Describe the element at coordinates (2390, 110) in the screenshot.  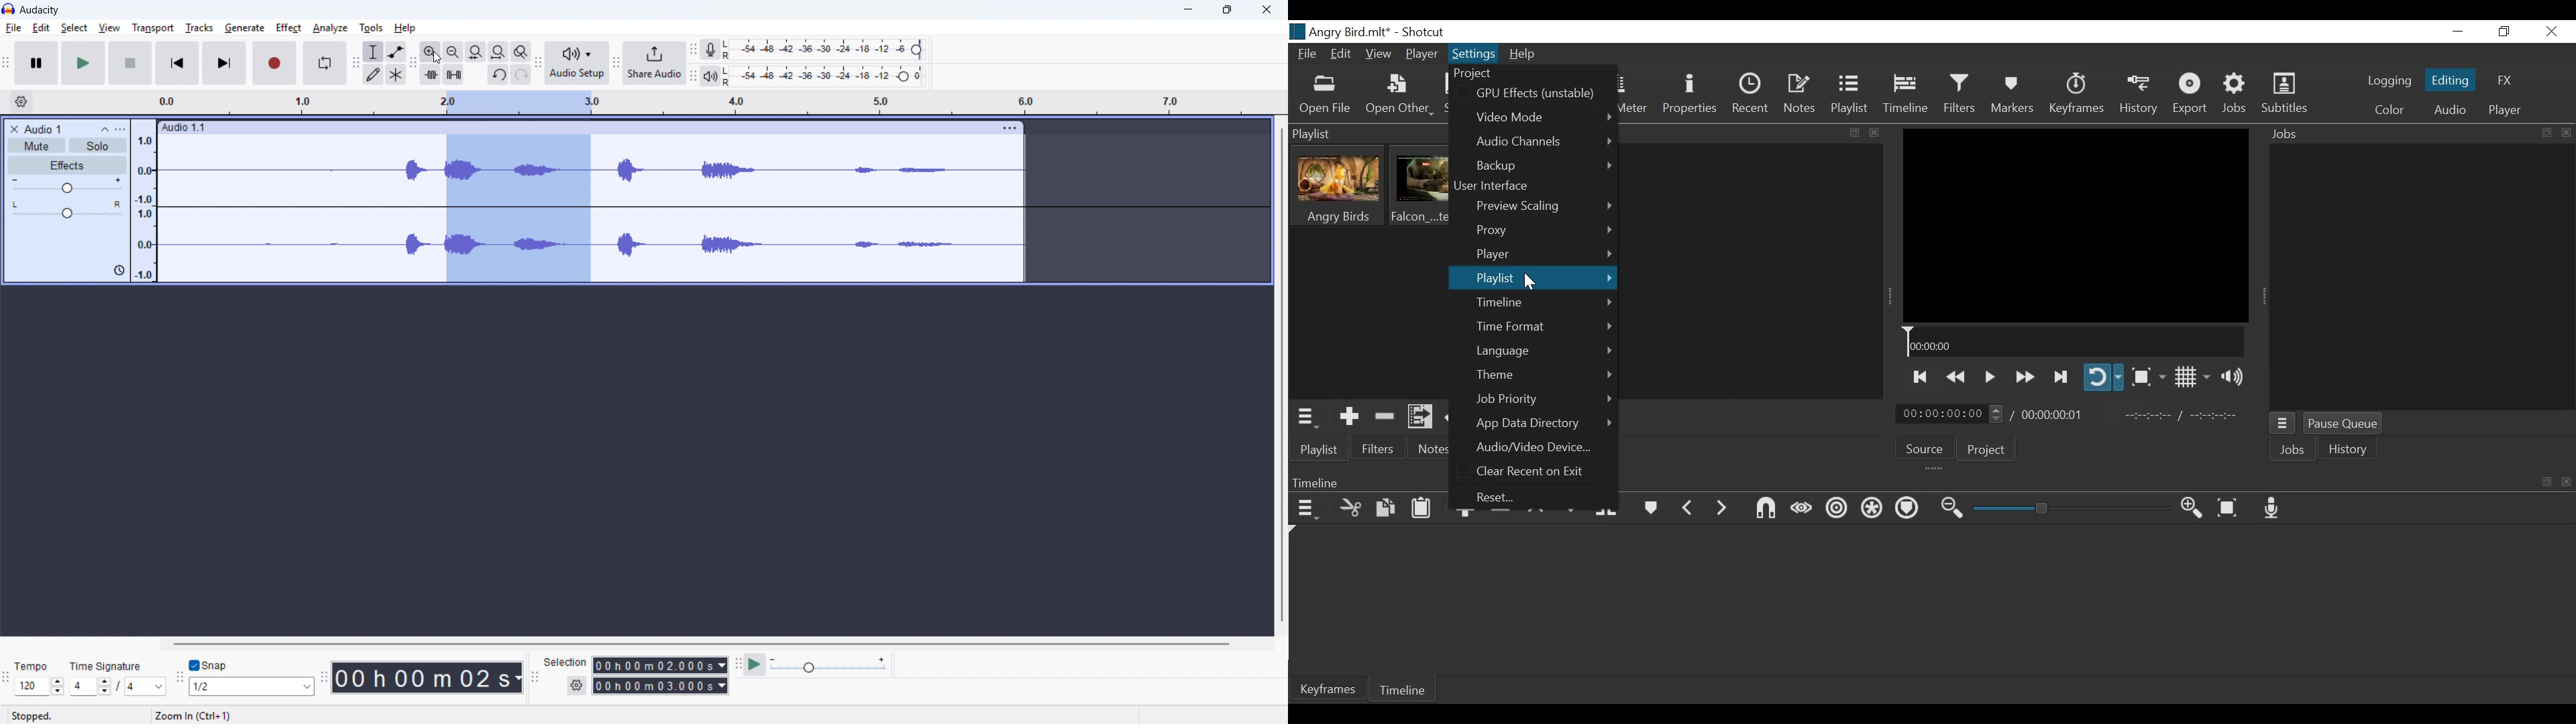
I see `Color` at that location.